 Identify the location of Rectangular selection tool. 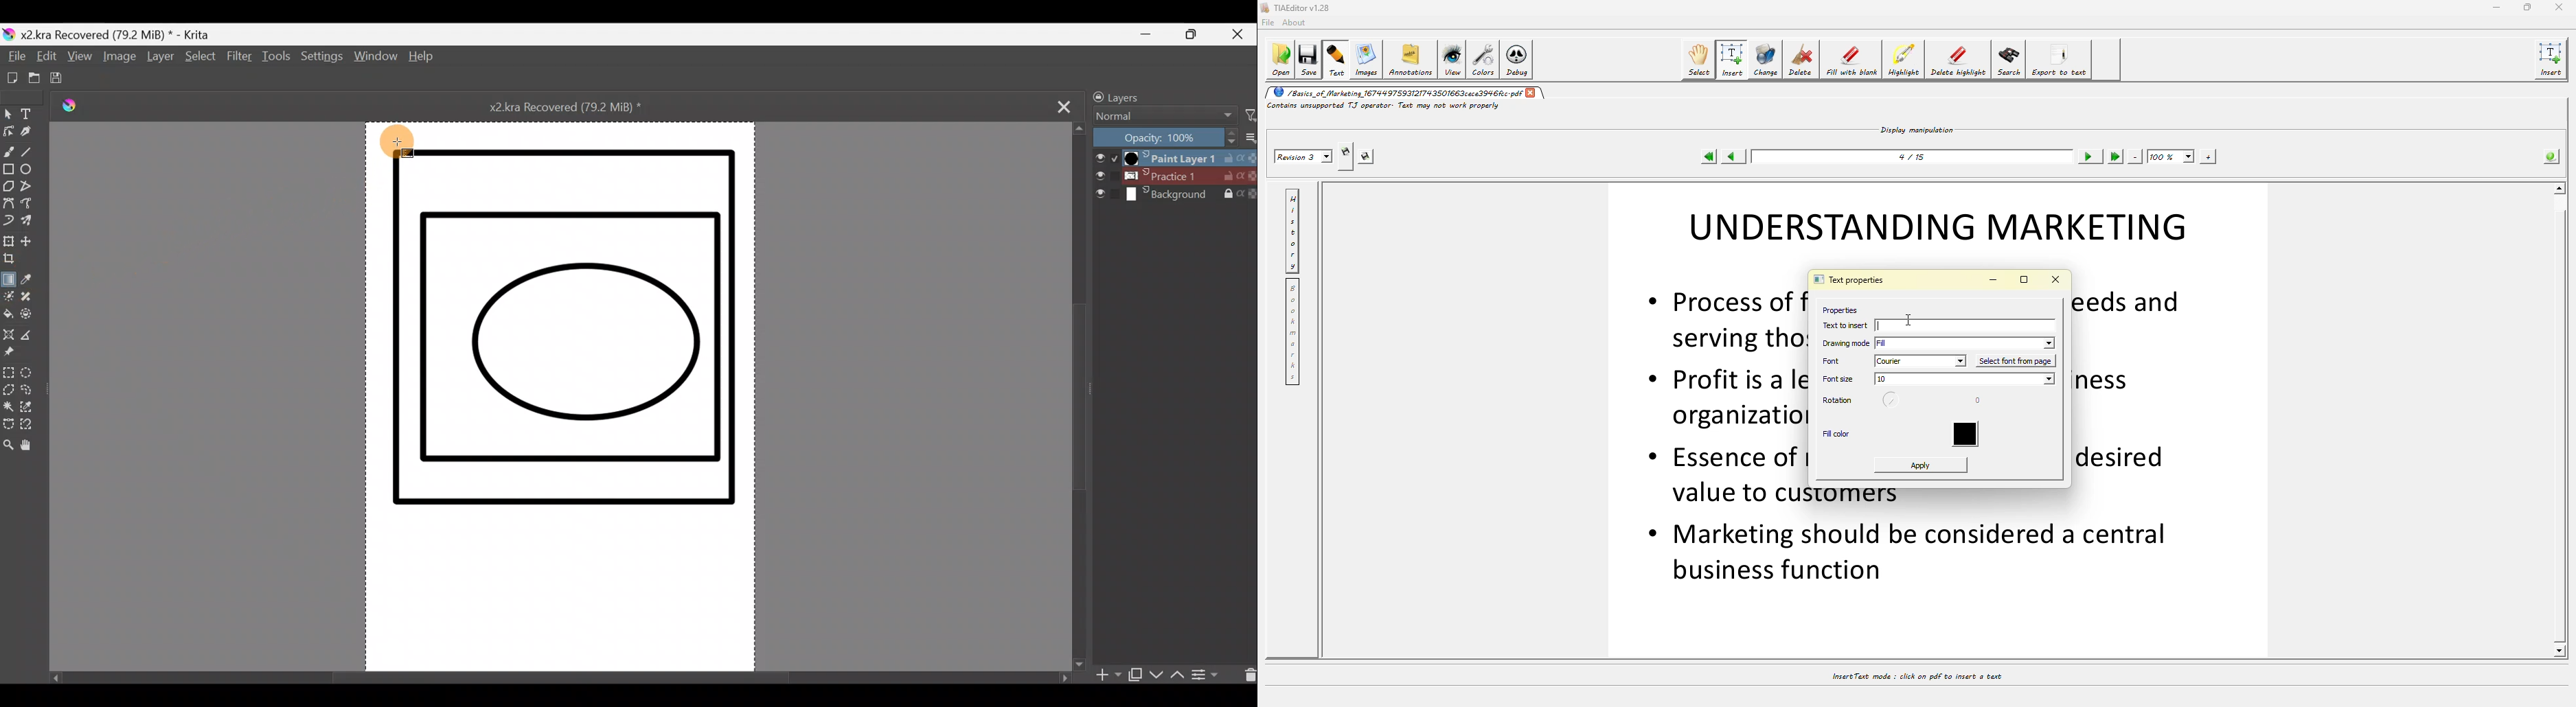
(8, 374).